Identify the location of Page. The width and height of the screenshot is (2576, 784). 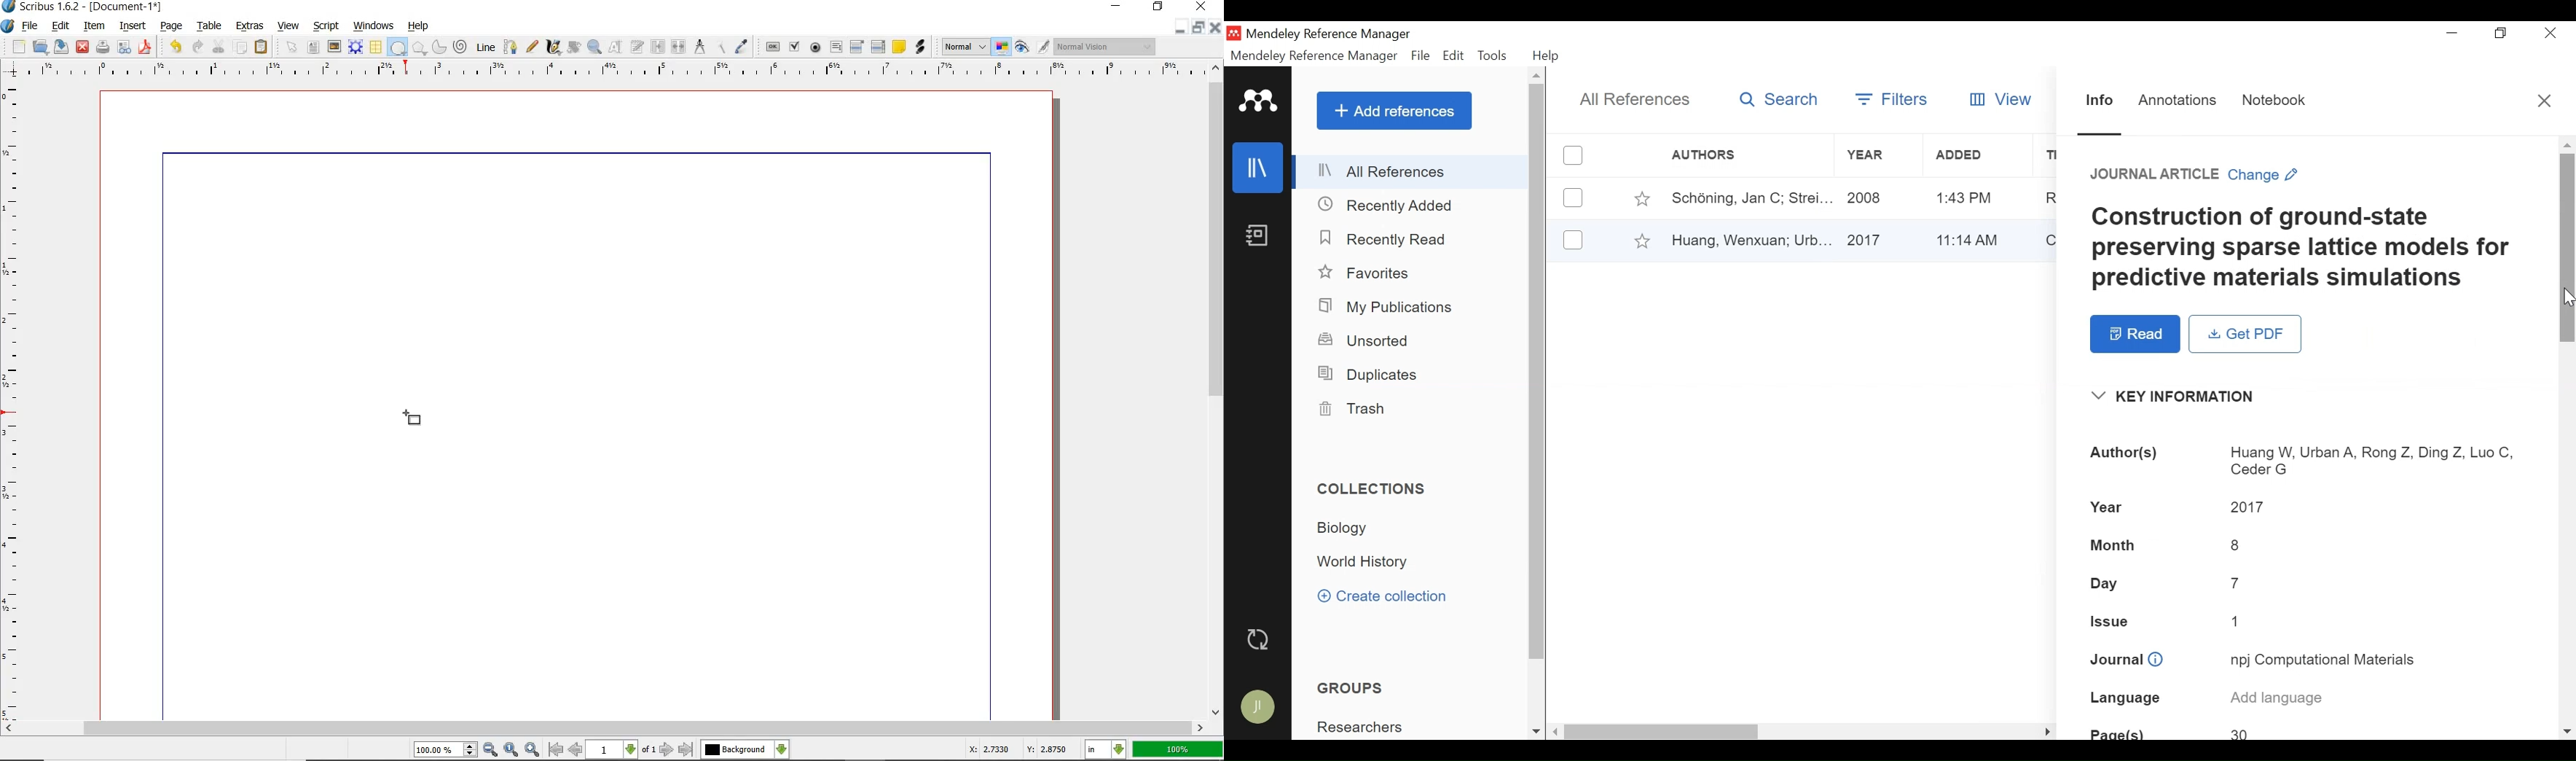
(2307, 731).